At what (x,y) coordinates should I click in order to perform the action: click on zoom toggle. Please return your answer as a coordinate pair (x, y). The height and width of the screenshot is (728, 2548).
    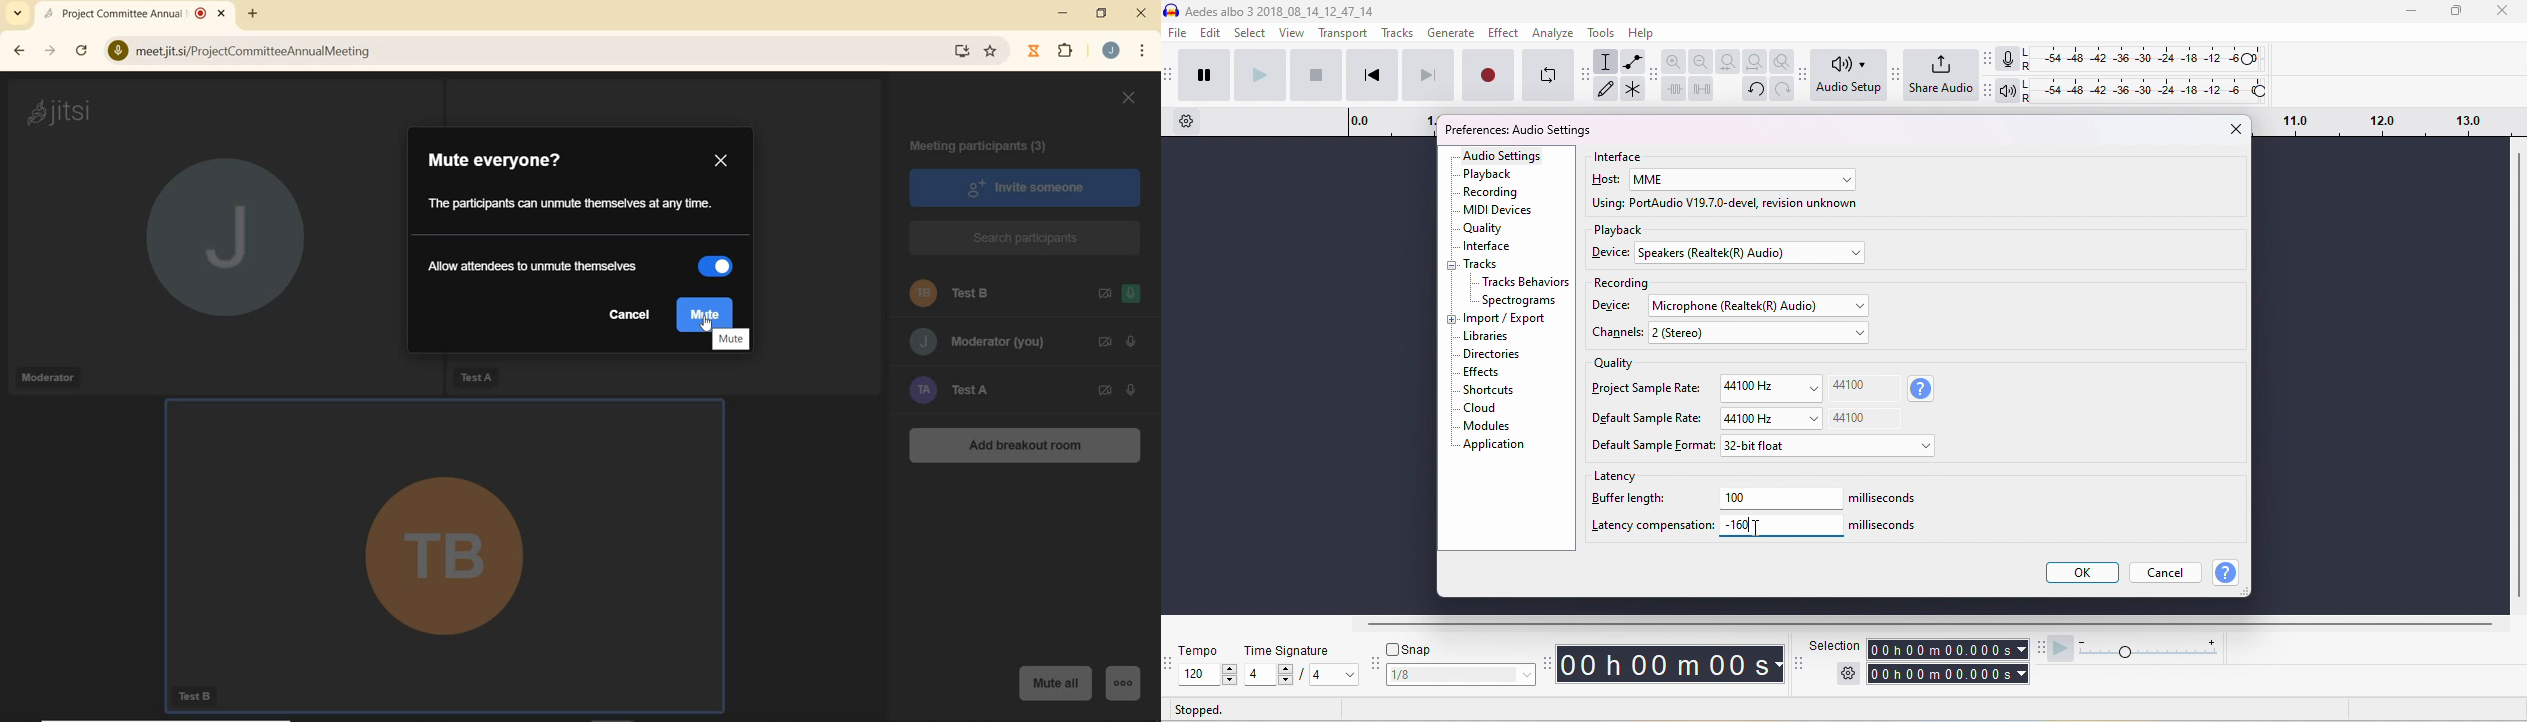
    Looking at the image, I should click on (1783, 61).